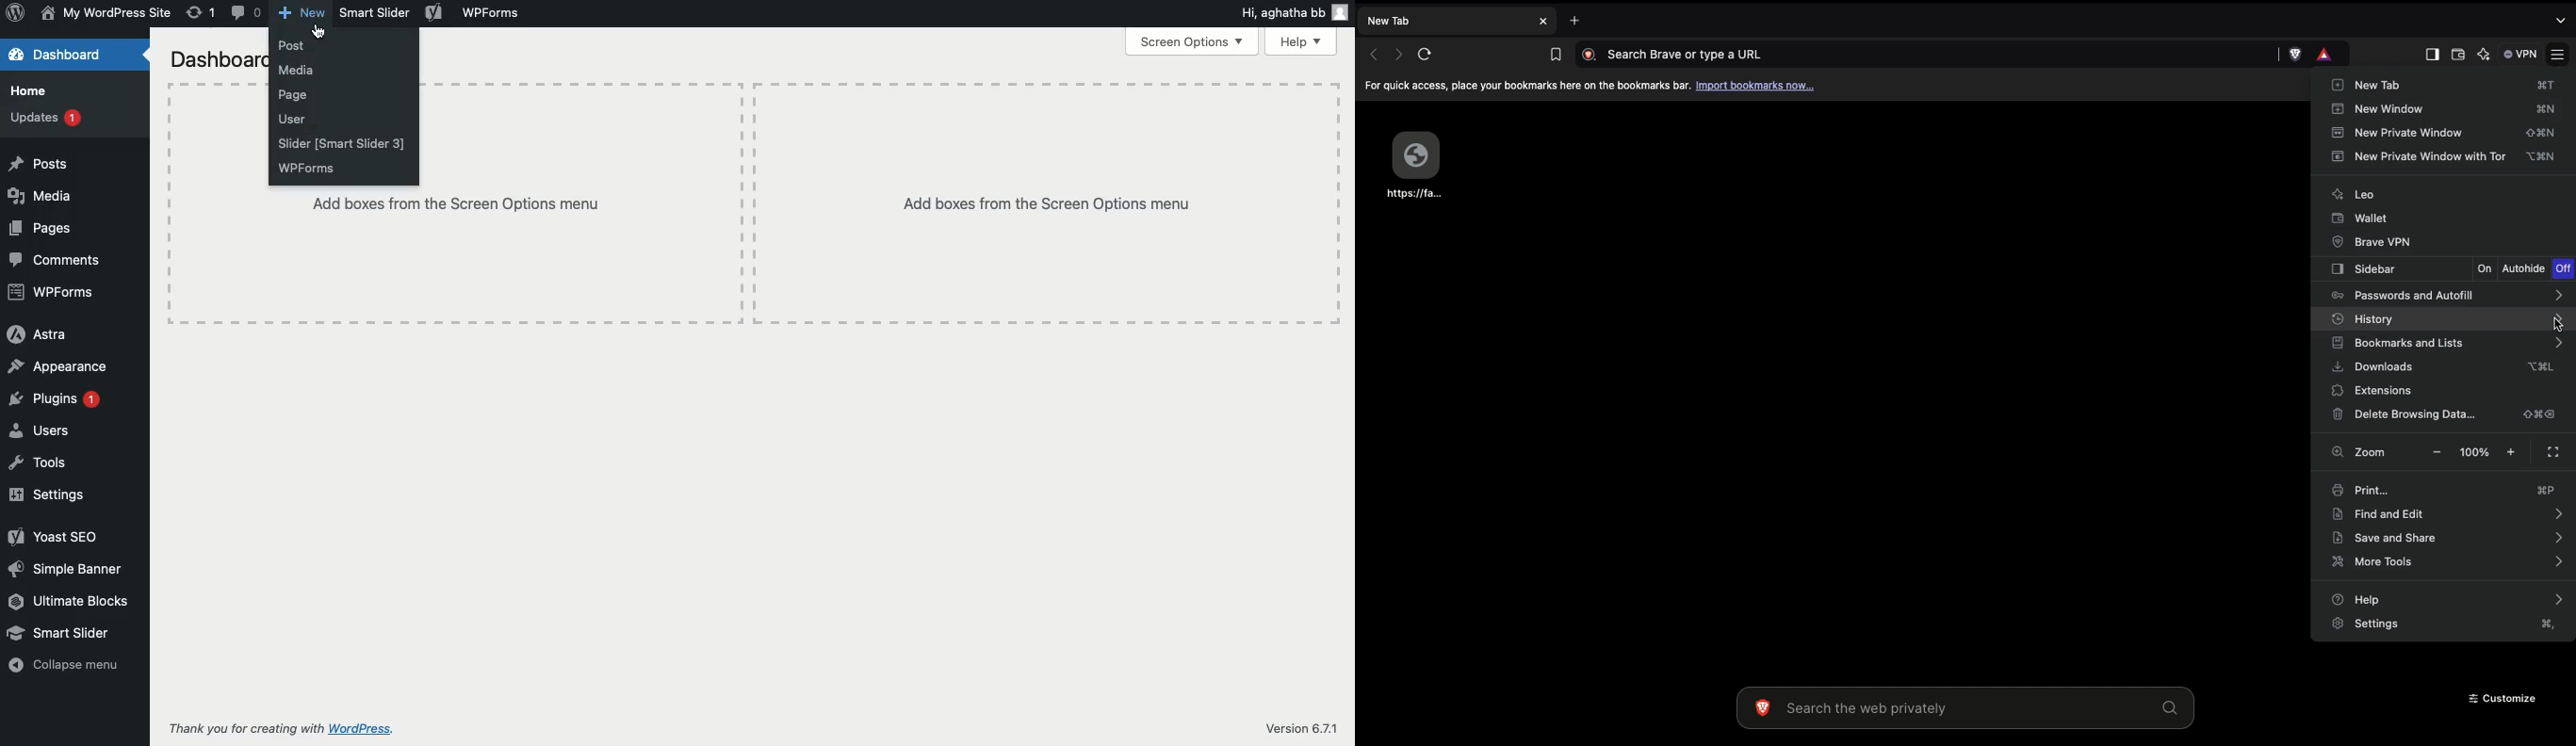 The height and width of the screenshot is (756, 2576). I want to click on Tools, so click(39, 462).